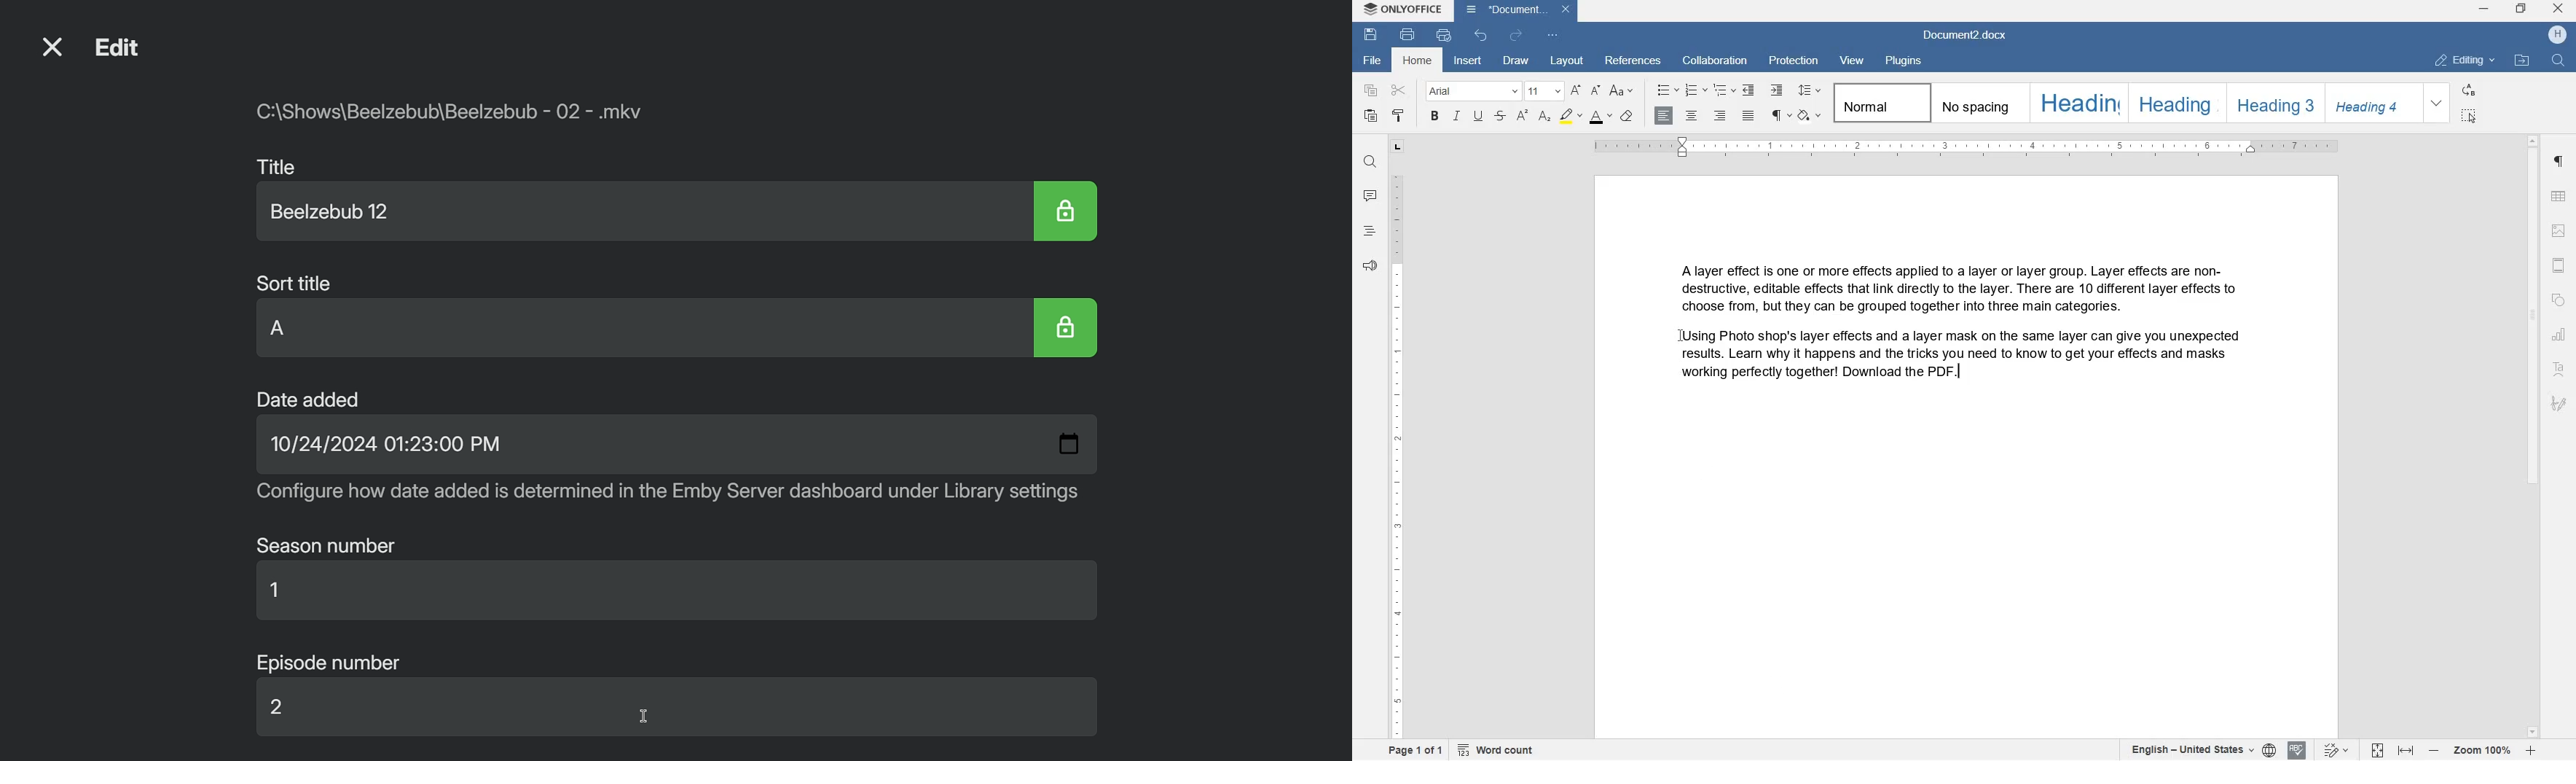  What do you see at coordinates (1968, 36) in the screenshot?
I see `DOCUMENT2.DOCX` at bounding box center [1968, 36].